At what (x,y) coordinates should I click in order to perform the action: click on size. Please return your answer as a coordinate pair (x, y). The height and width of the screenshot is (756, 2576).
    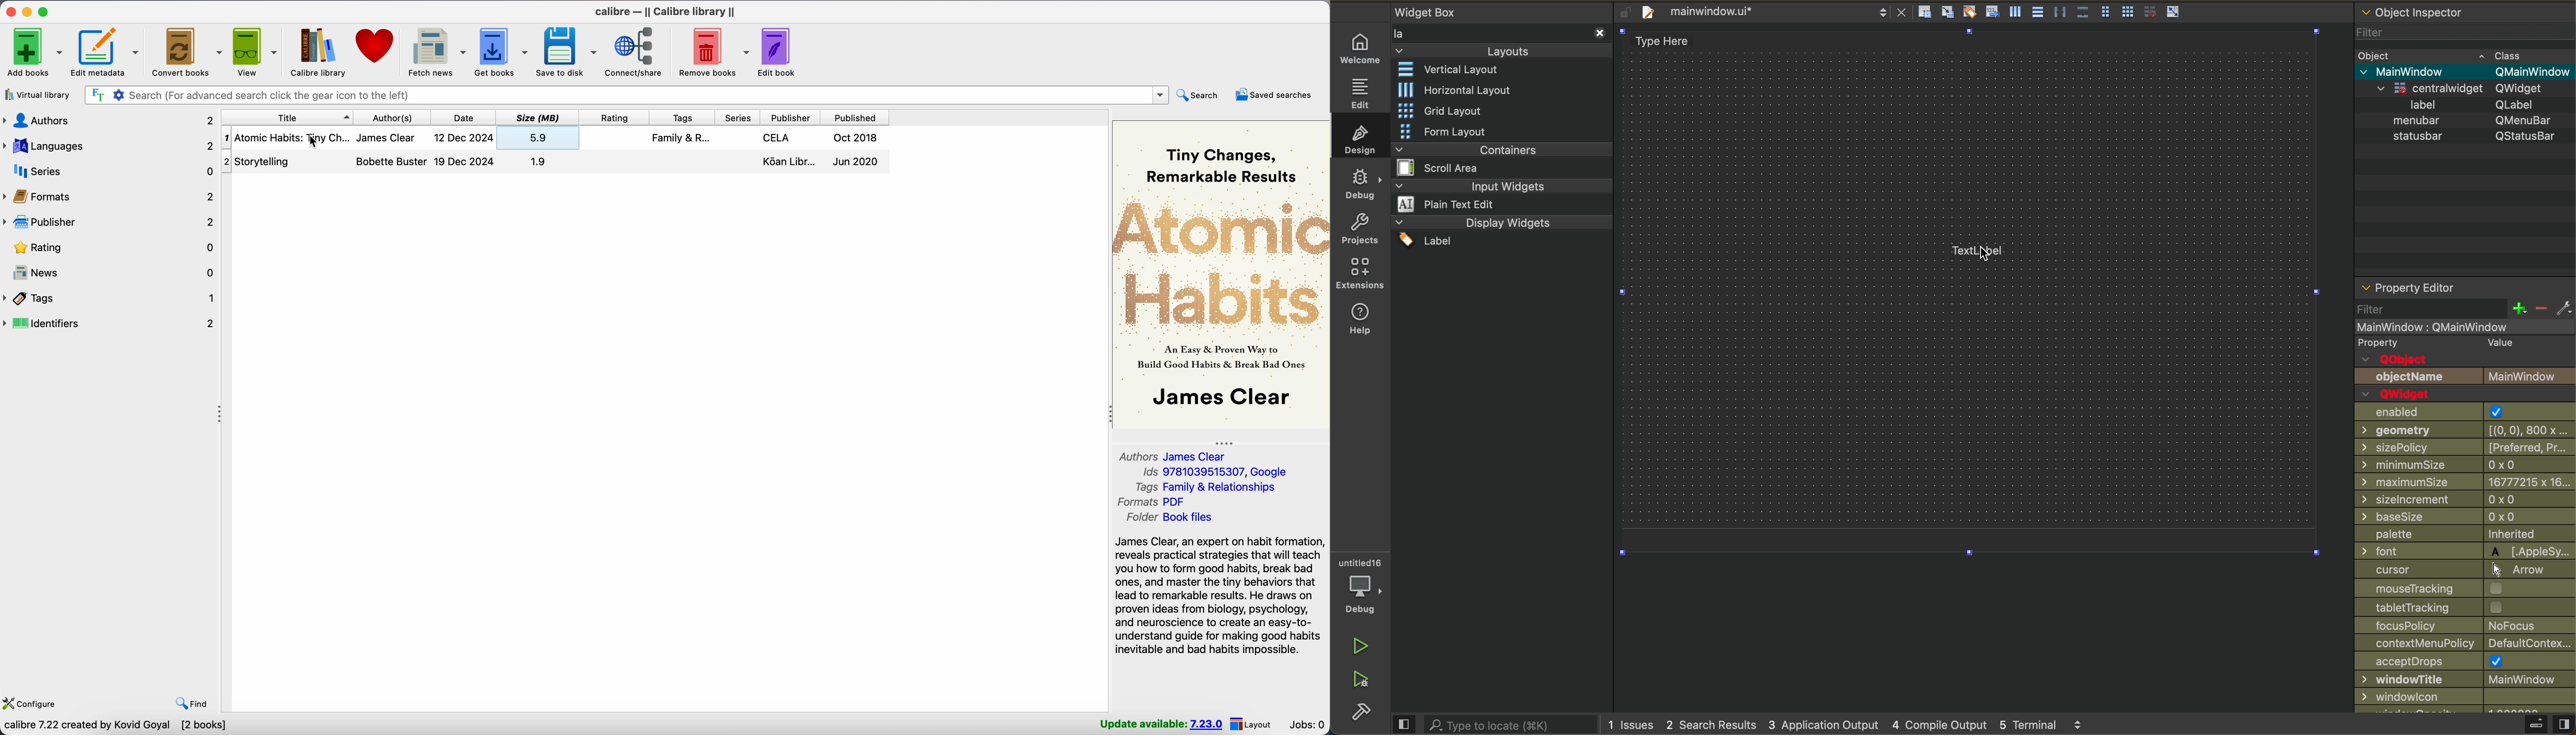
    Looking at the image, I should click on (538, 118).